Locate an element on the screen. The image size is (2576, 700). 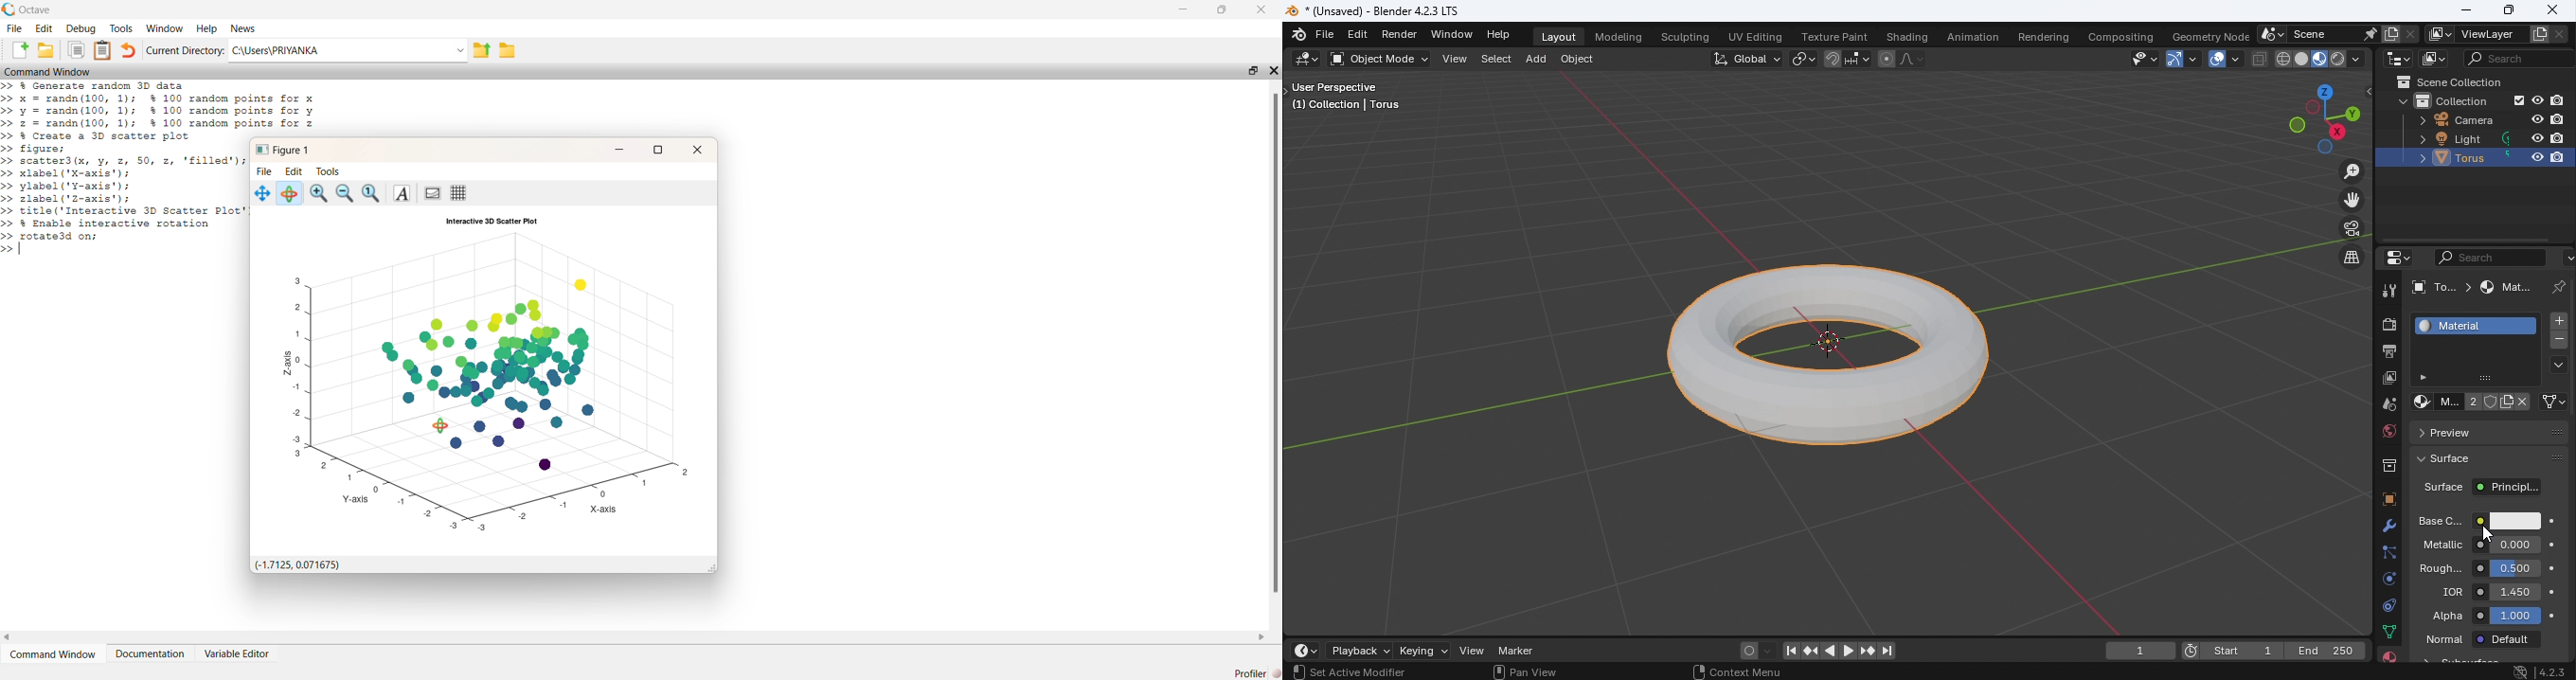
Cursor is located at coordinates (2486, 537).